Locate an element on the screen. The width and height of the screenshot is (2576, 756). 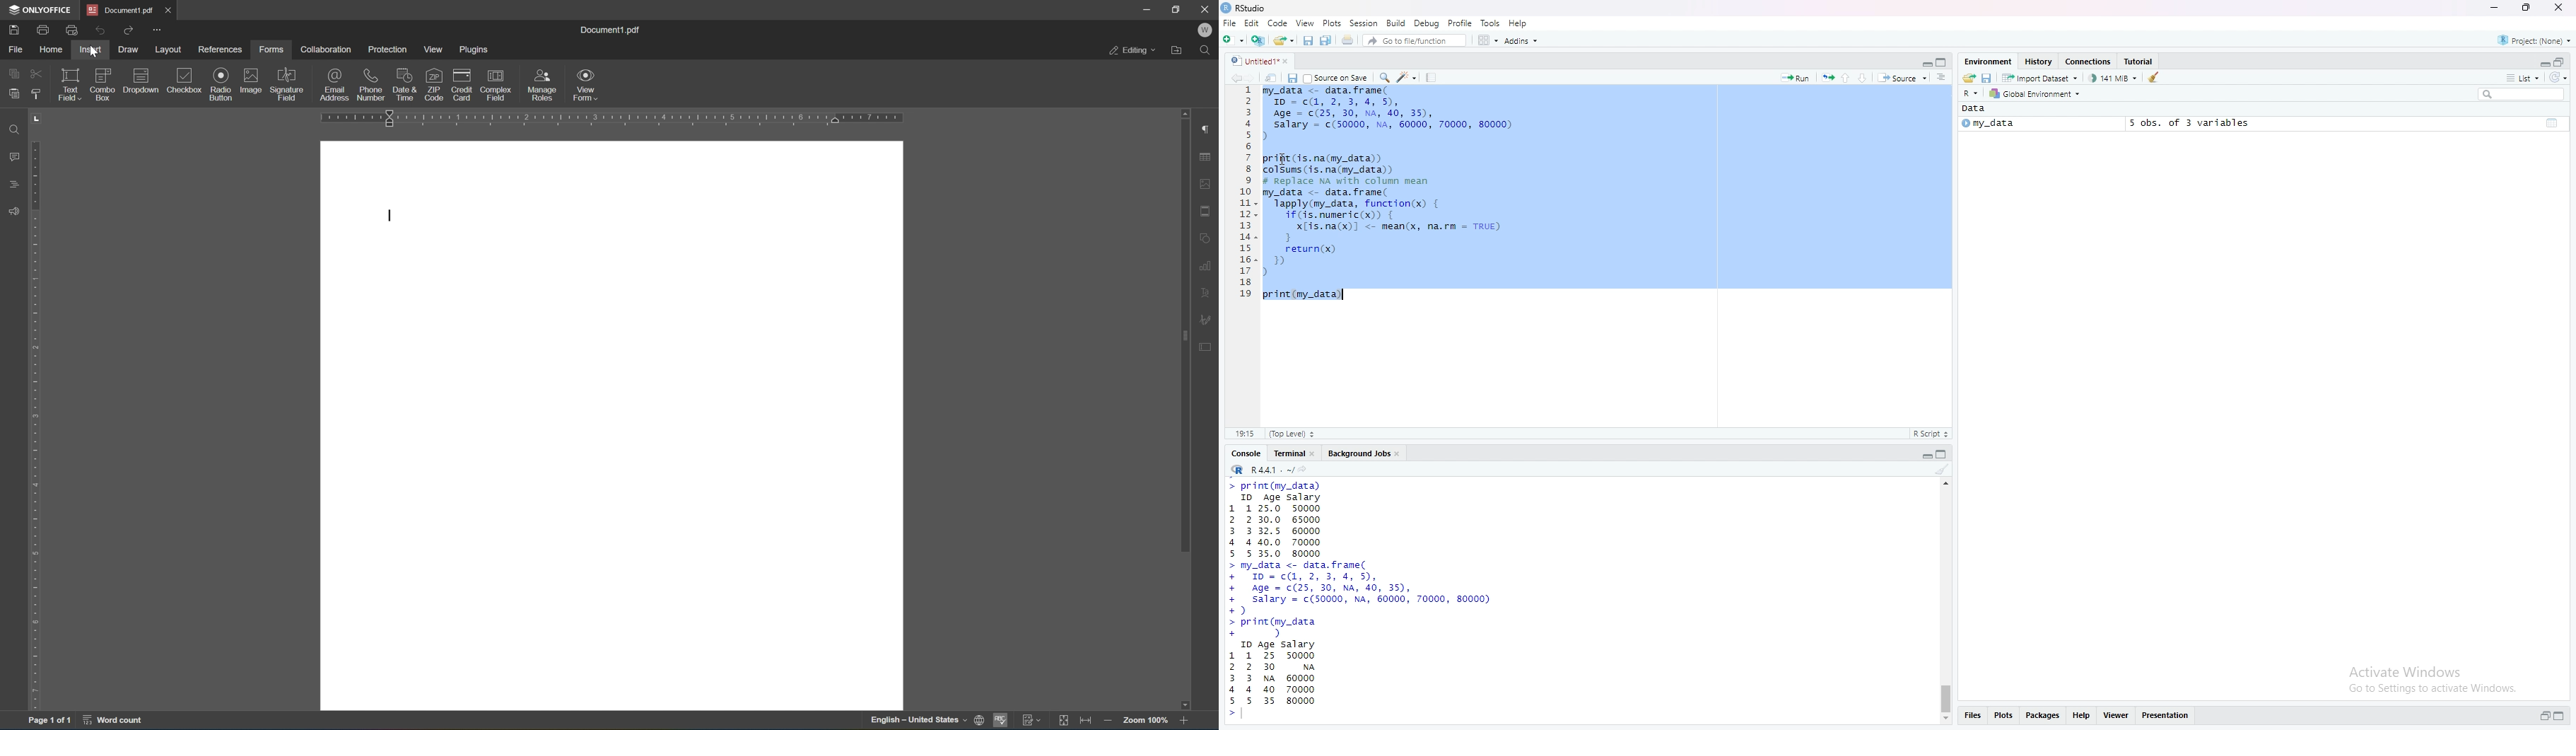
create a project is located at coordinates (1259, 41).